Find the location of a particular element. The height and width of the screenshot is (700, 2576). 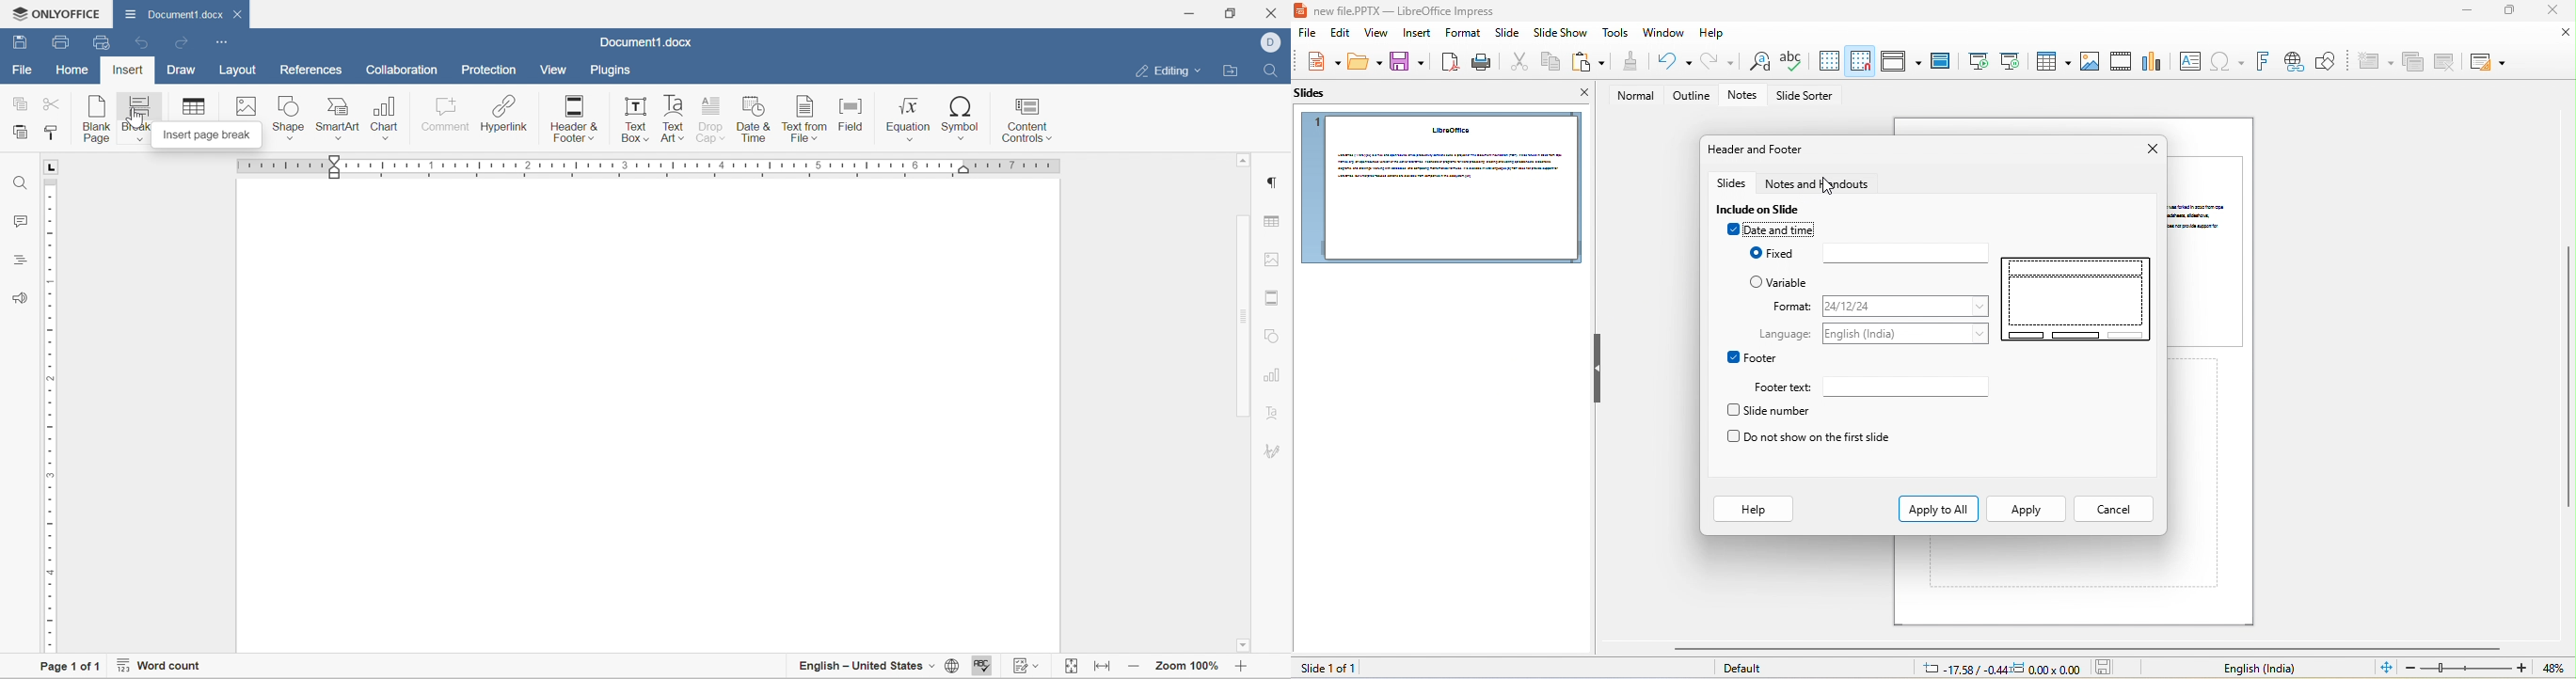

Paragraph settings is located at coordinates (1274, 183).